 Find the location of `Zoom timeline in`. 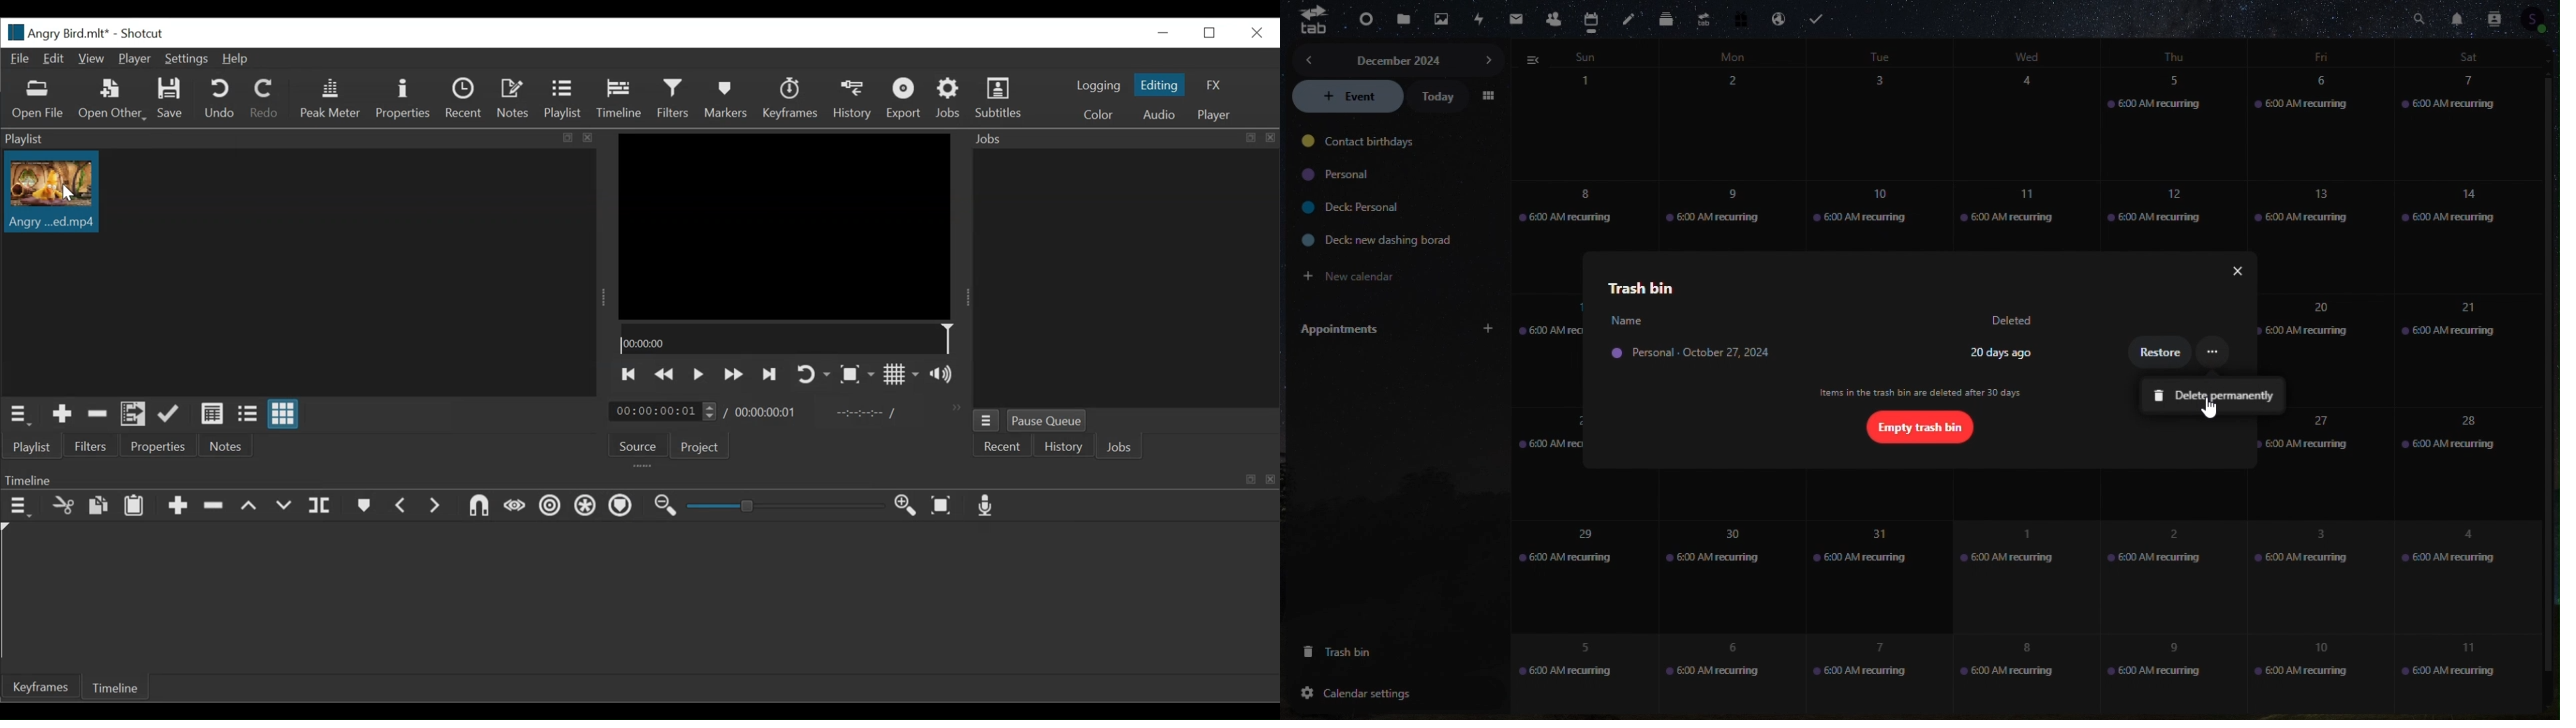

Zoom timeline in is located at coordinates (906, 505).